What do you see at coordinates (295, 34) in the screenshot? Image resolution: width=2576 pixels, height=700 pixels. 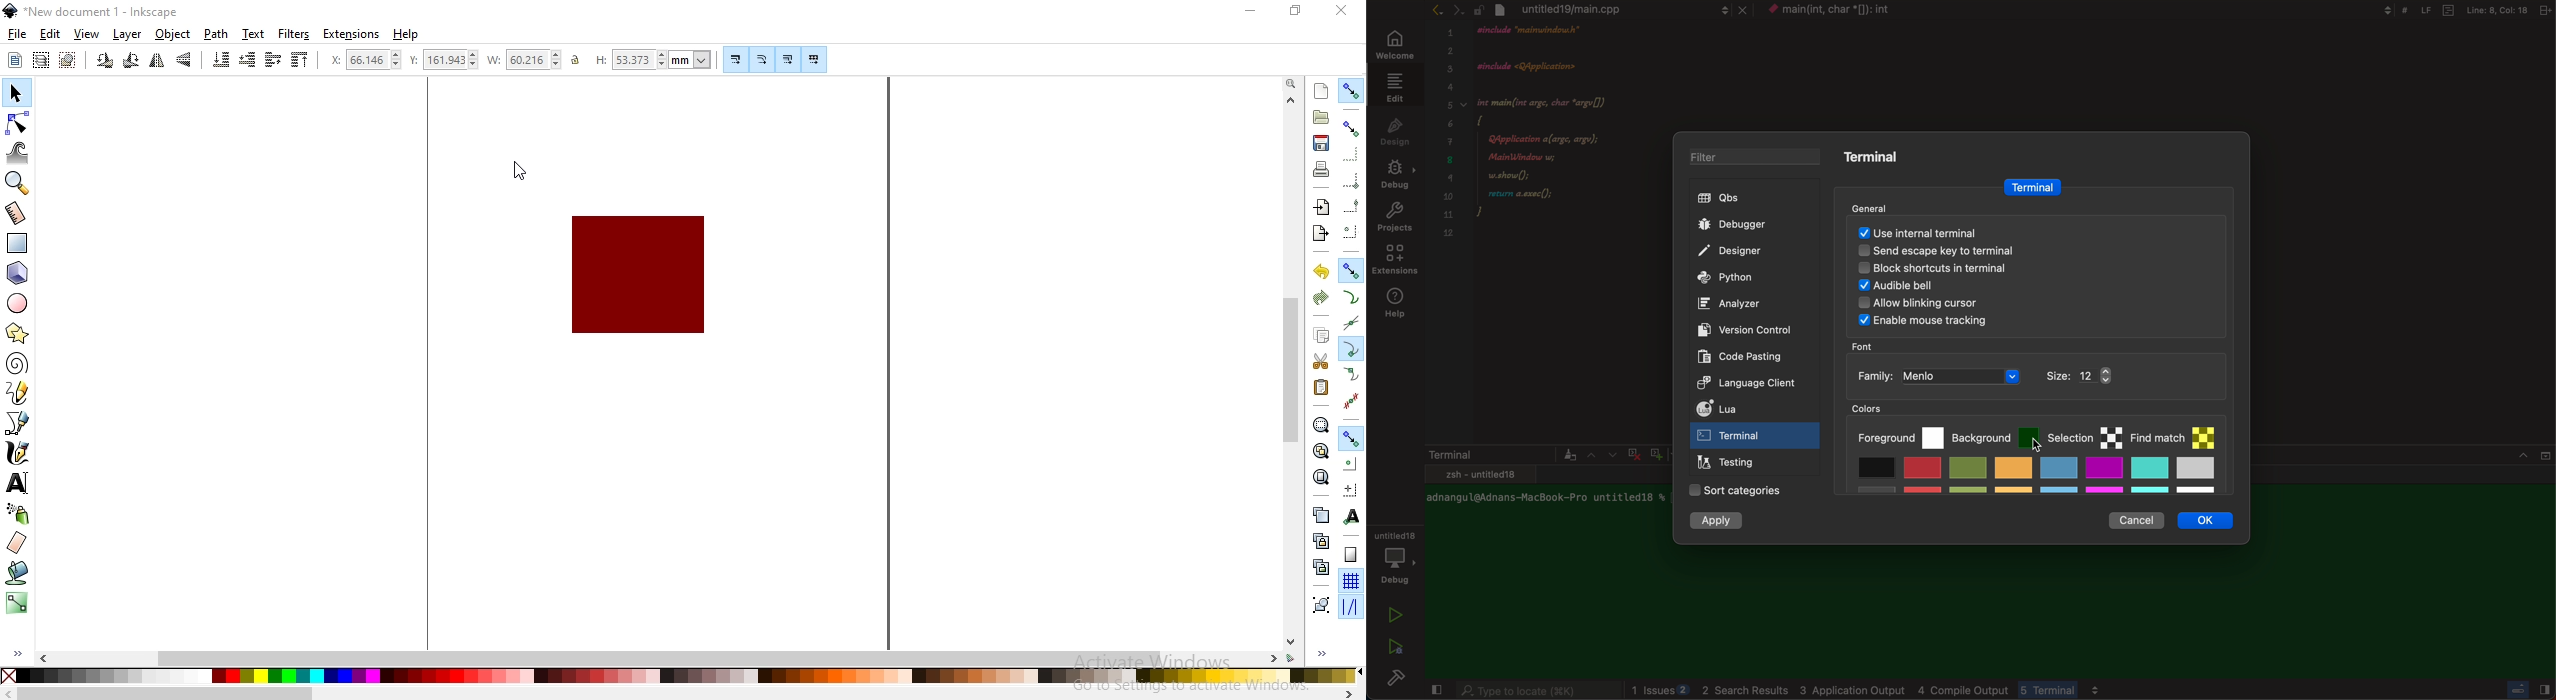 I see `filters` at bounding box center [295, 34].